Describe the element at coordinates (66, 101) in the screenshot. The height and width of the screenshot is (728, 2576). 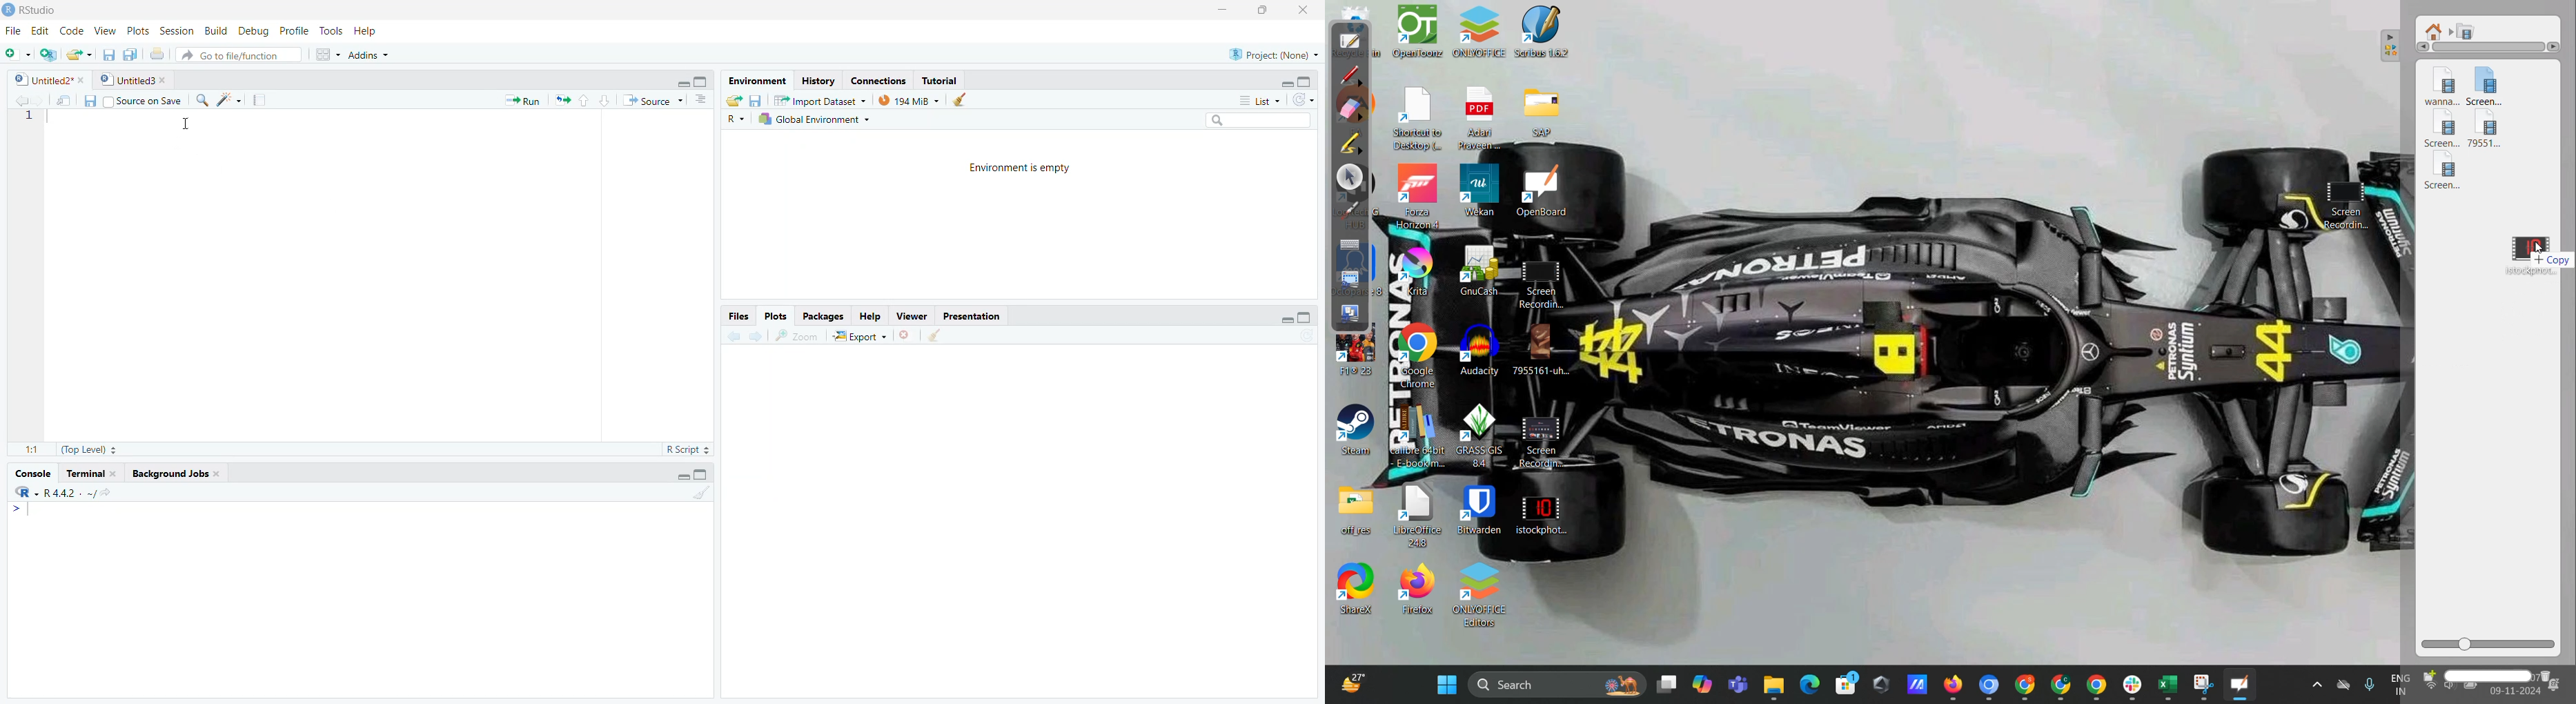
I see `show in new window` at that location.